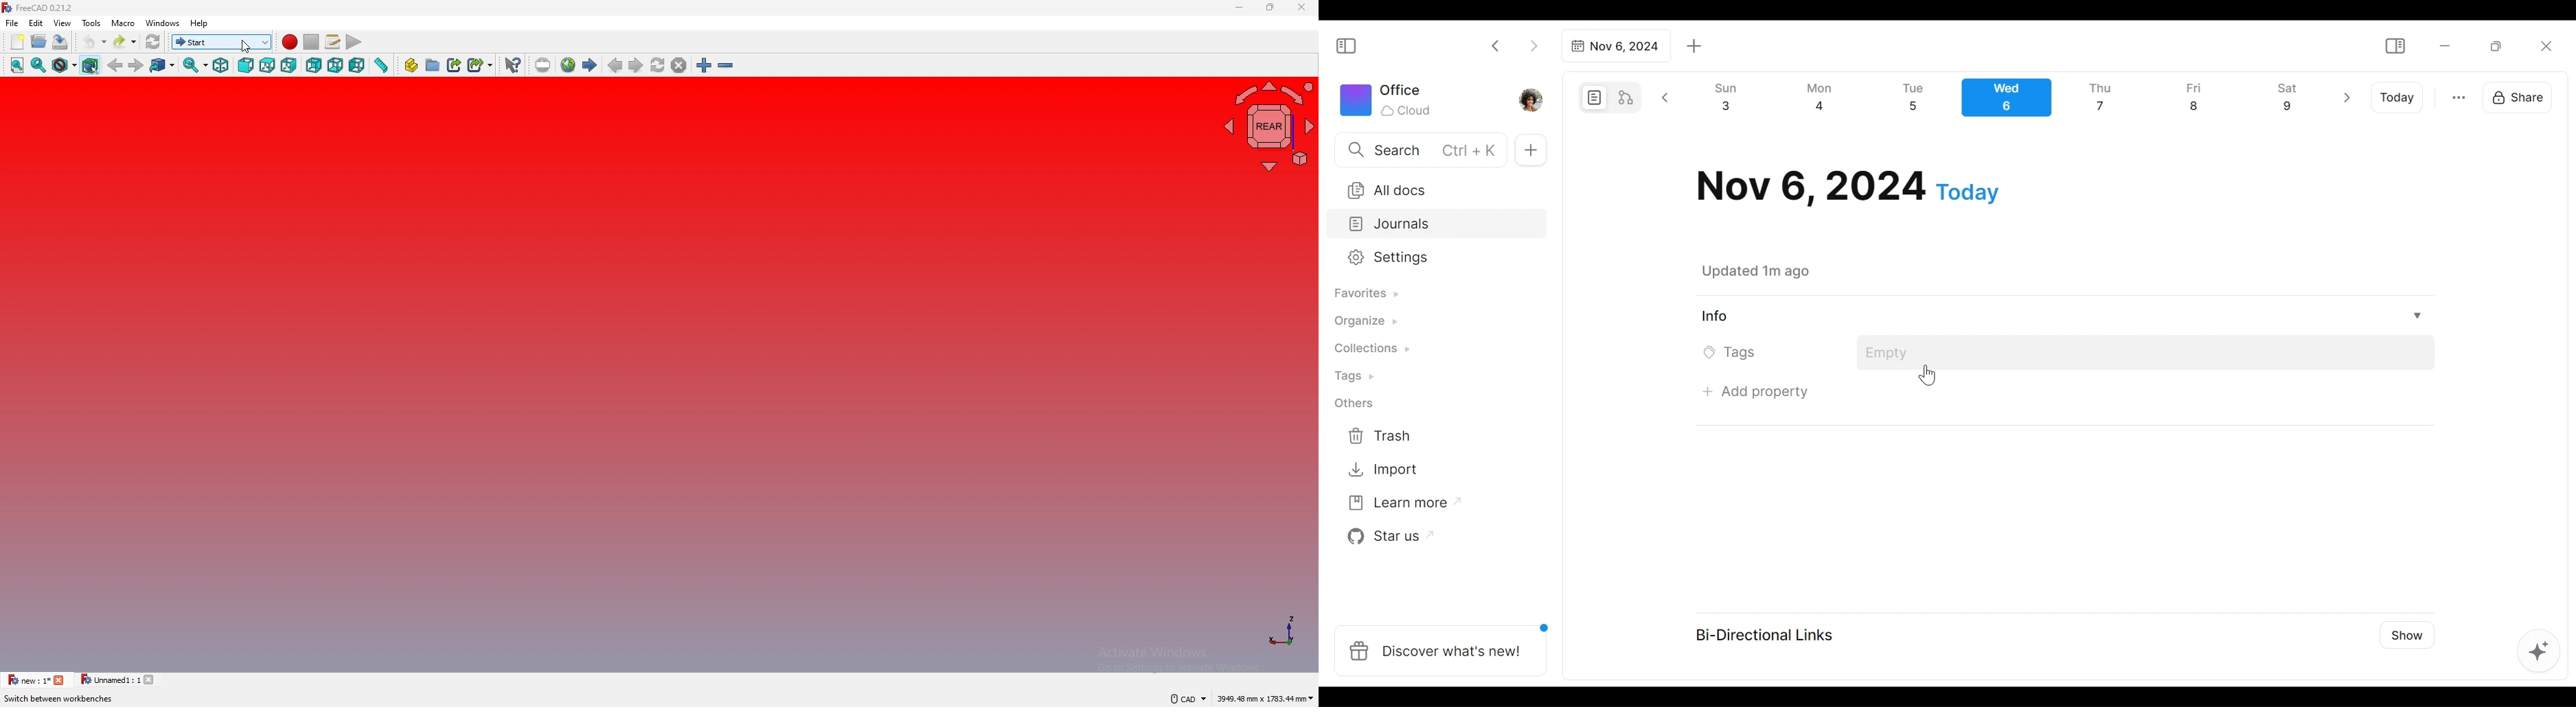 This screenshot has height=728, width=2576. What do you see at coordinates (1302, 7) in the screenshot?
I see `close` at bounding box center [1302, 7].